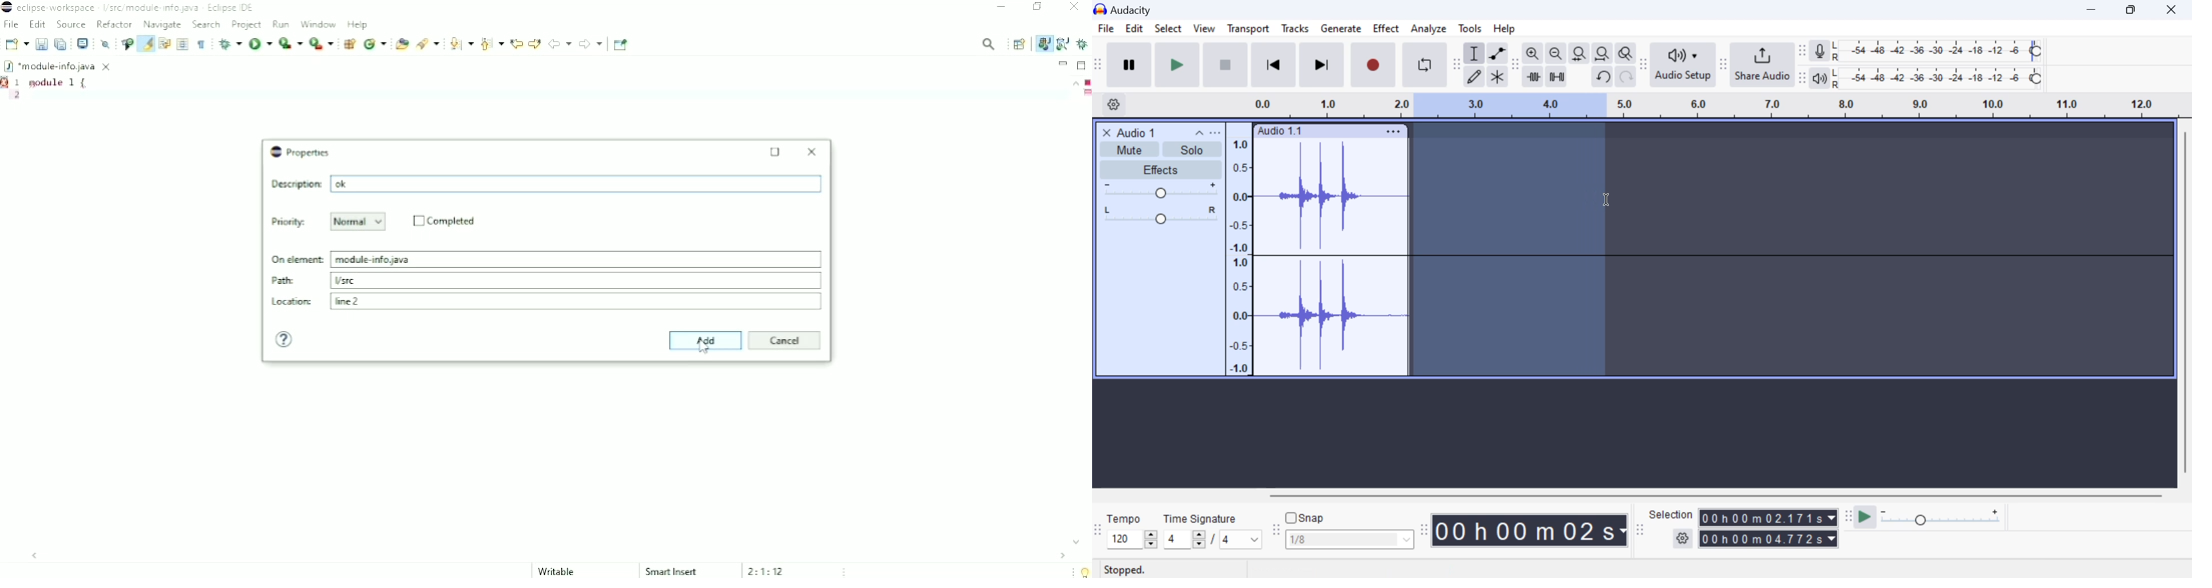 This screenshot has width=2212, height=588. What do you see at coordinates (1474, 77) in the screenshot?
I see `draw tool` at bounding box center [1474, 77].